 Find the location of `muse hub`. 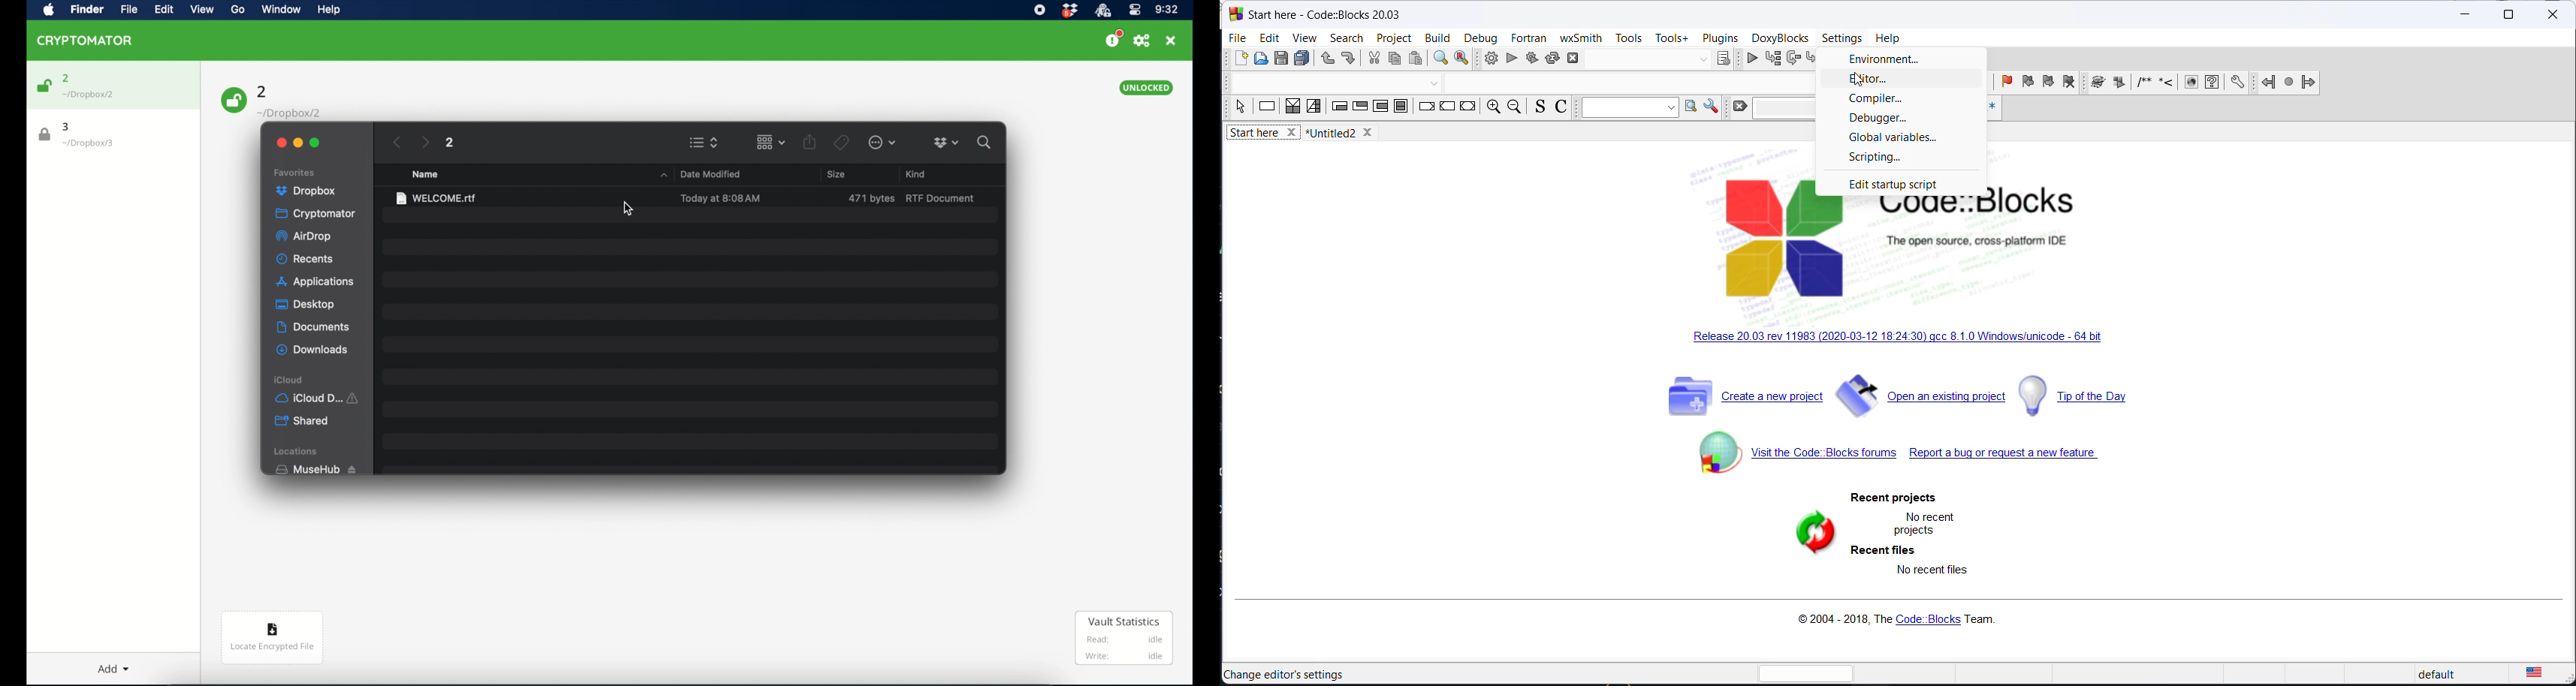

muse hub is located at coordinates (313, 469).